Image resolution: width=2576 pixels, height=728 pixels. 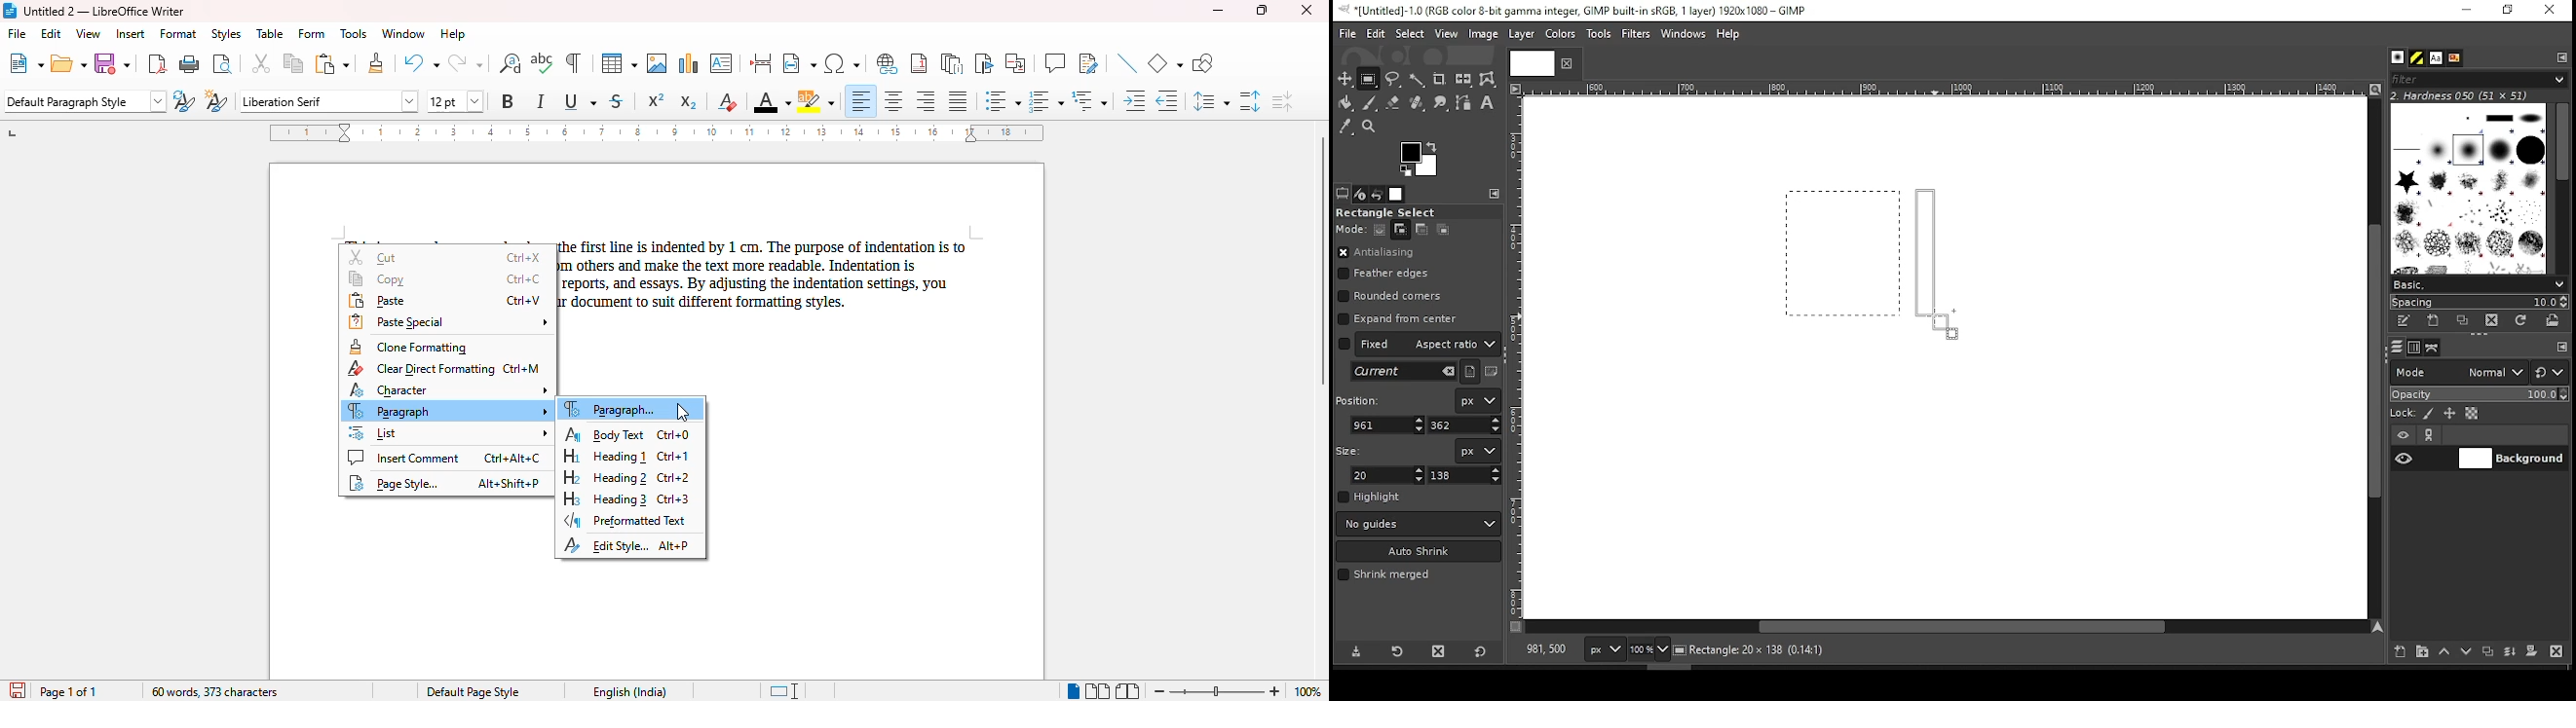 I want to click on rectangle select, so click(x=1402, y=212).